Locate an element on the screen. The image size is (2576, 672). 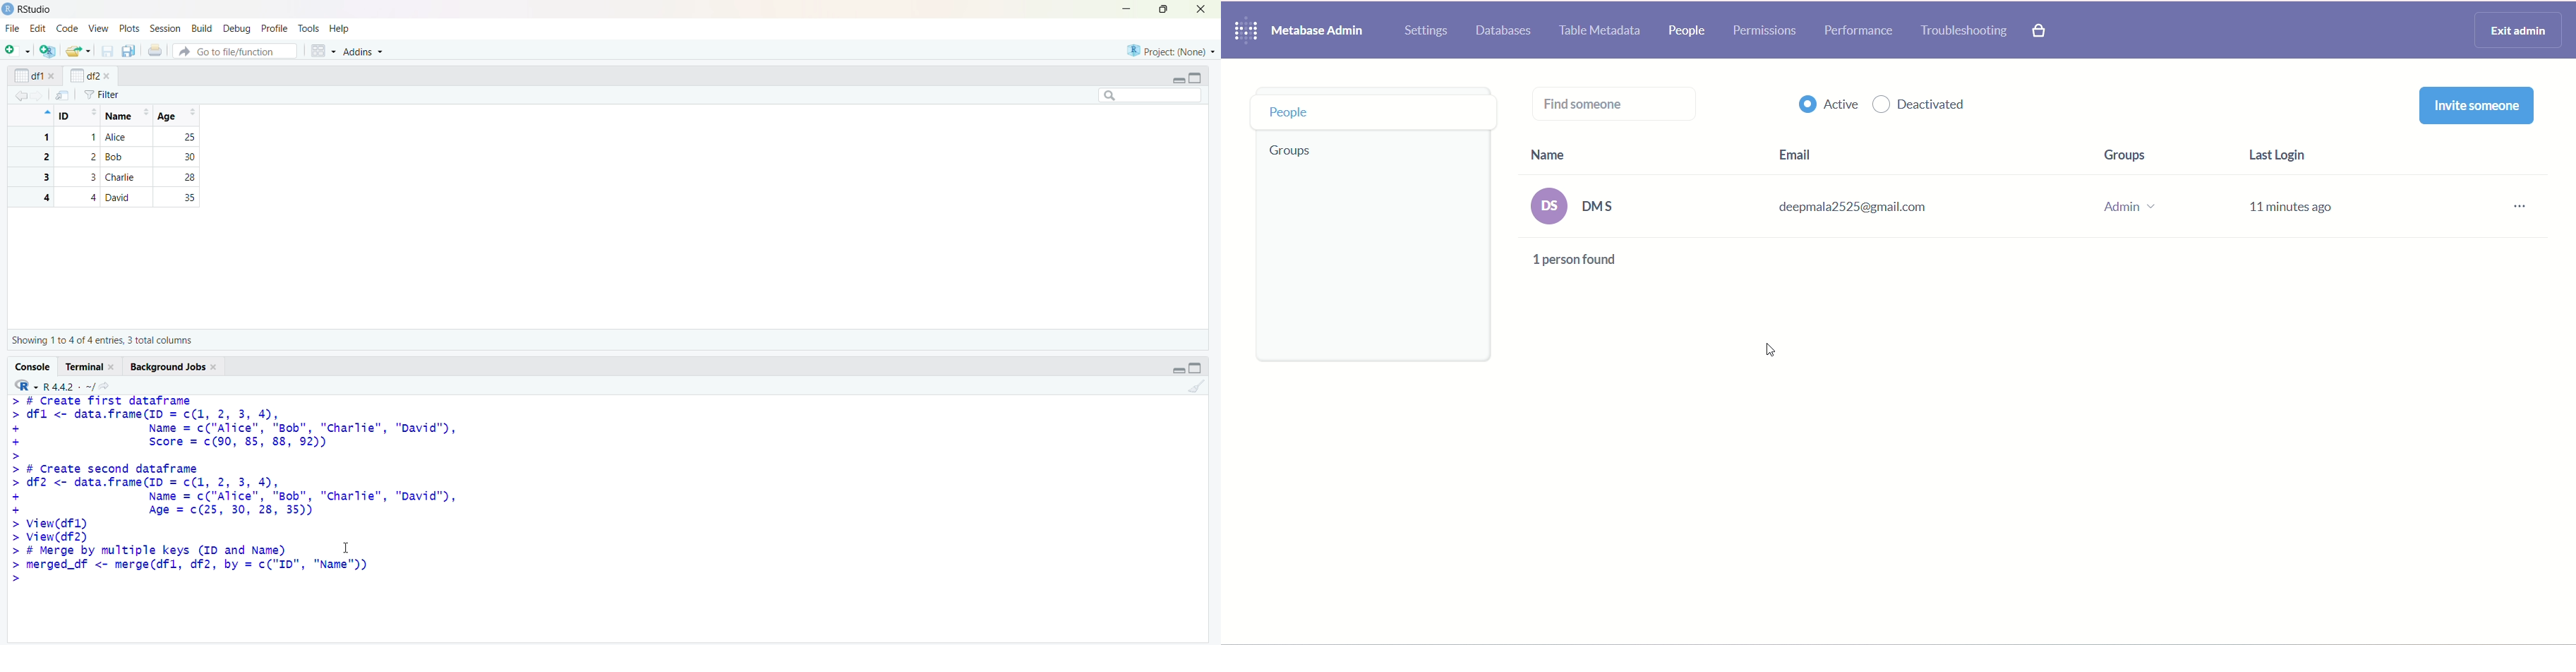
df1 is located at coordinates (29, 76).